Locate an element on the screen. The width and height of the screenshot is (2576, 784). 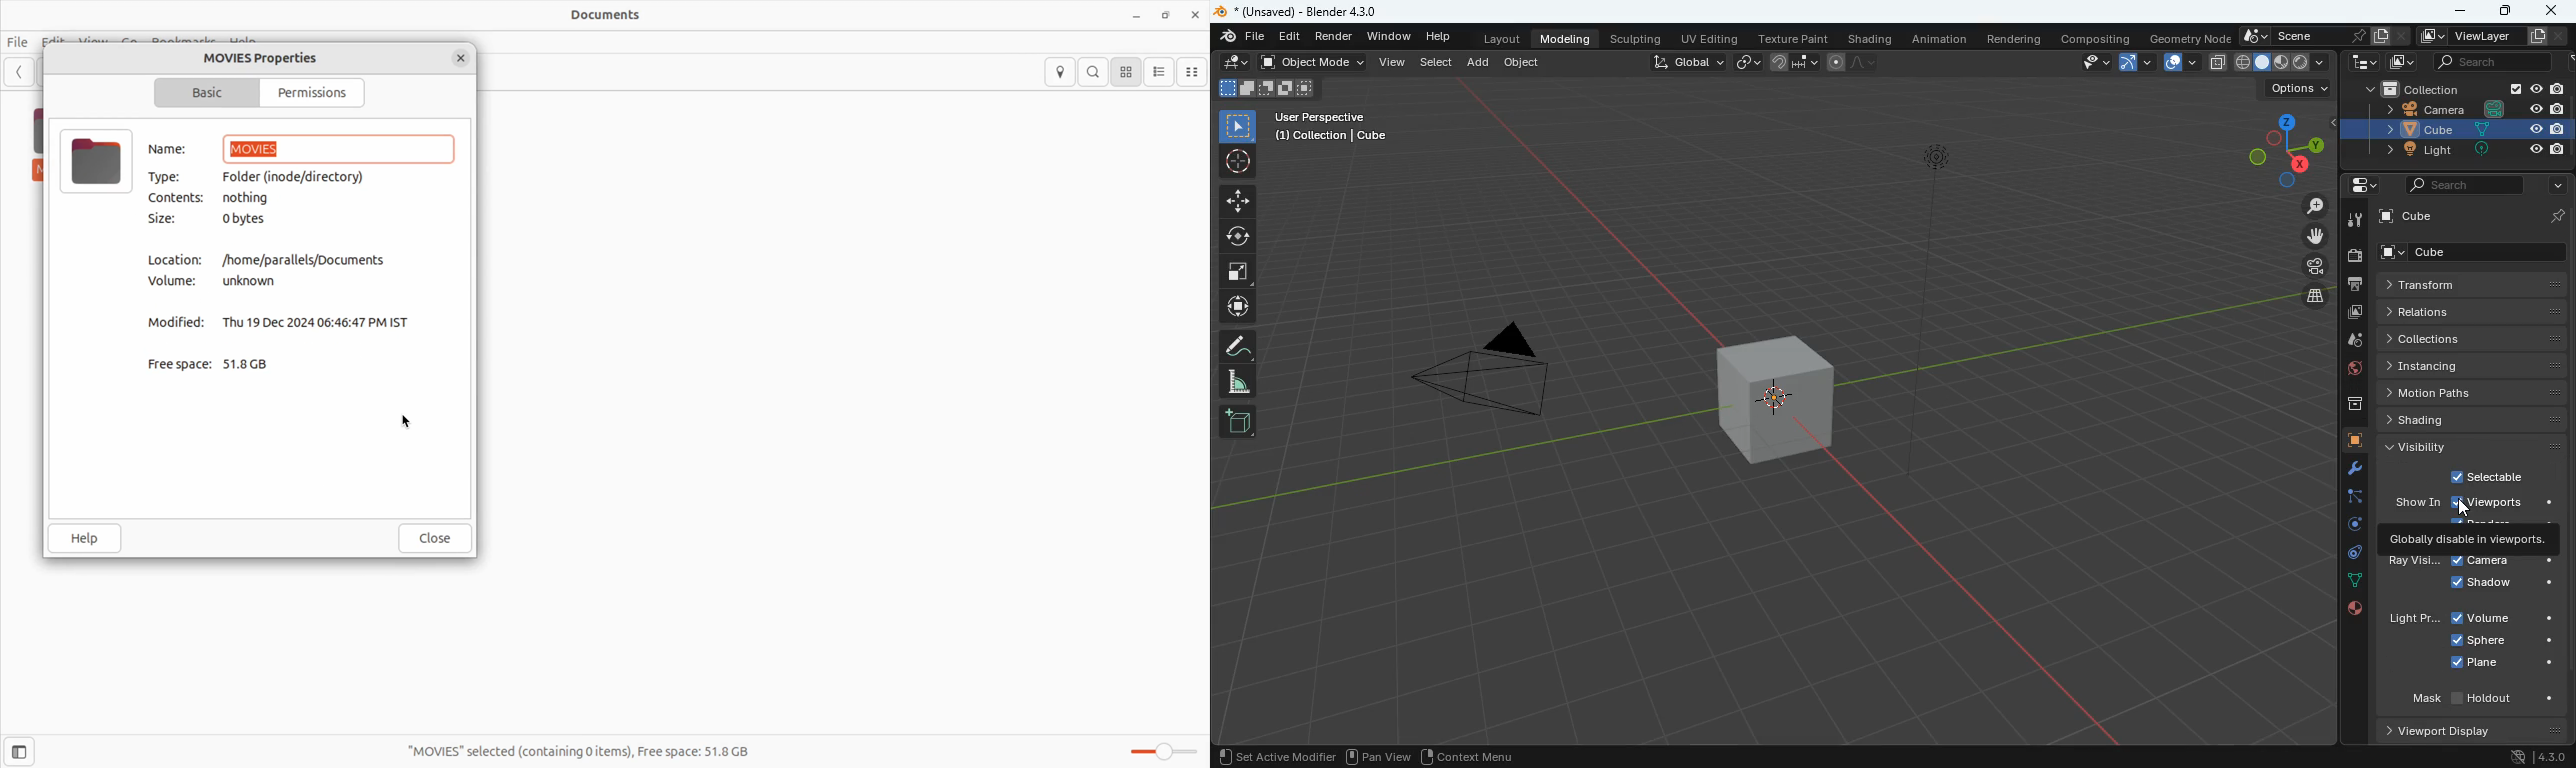
camera is located at coordinates (1489, 377).